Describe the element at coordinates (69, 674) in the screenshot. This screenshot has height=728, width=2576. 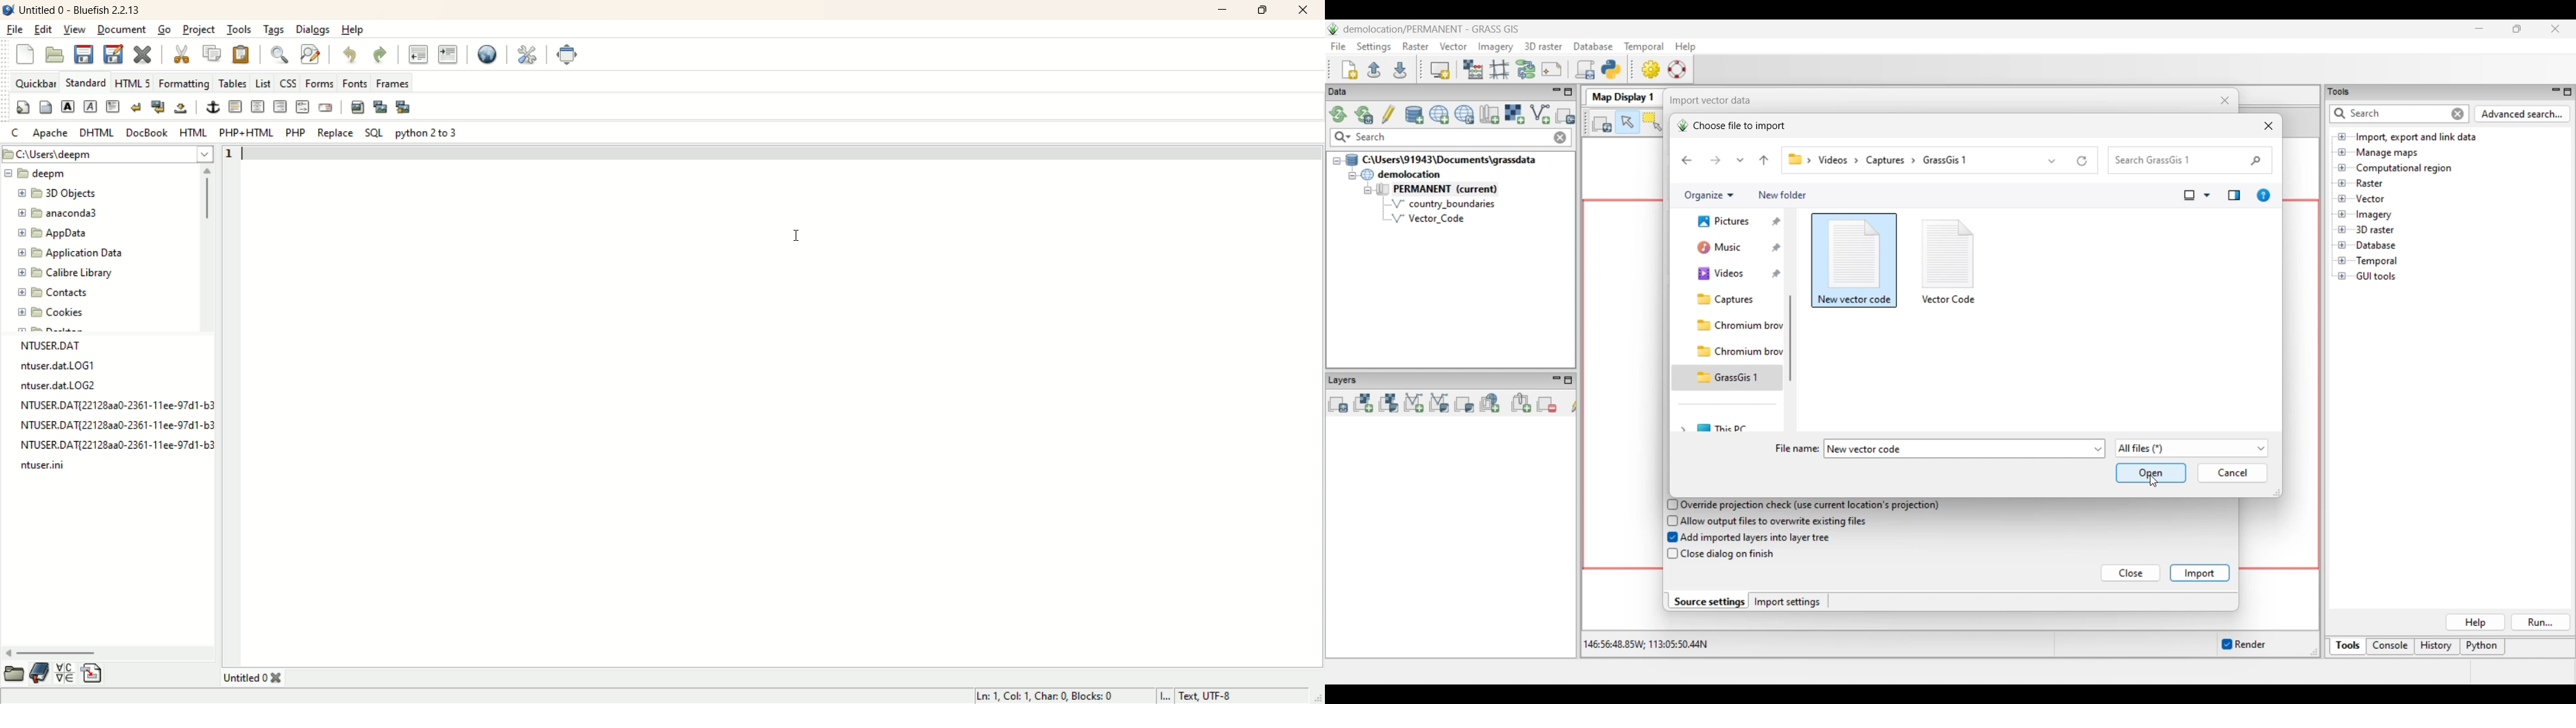
I see `insert character` at that location.